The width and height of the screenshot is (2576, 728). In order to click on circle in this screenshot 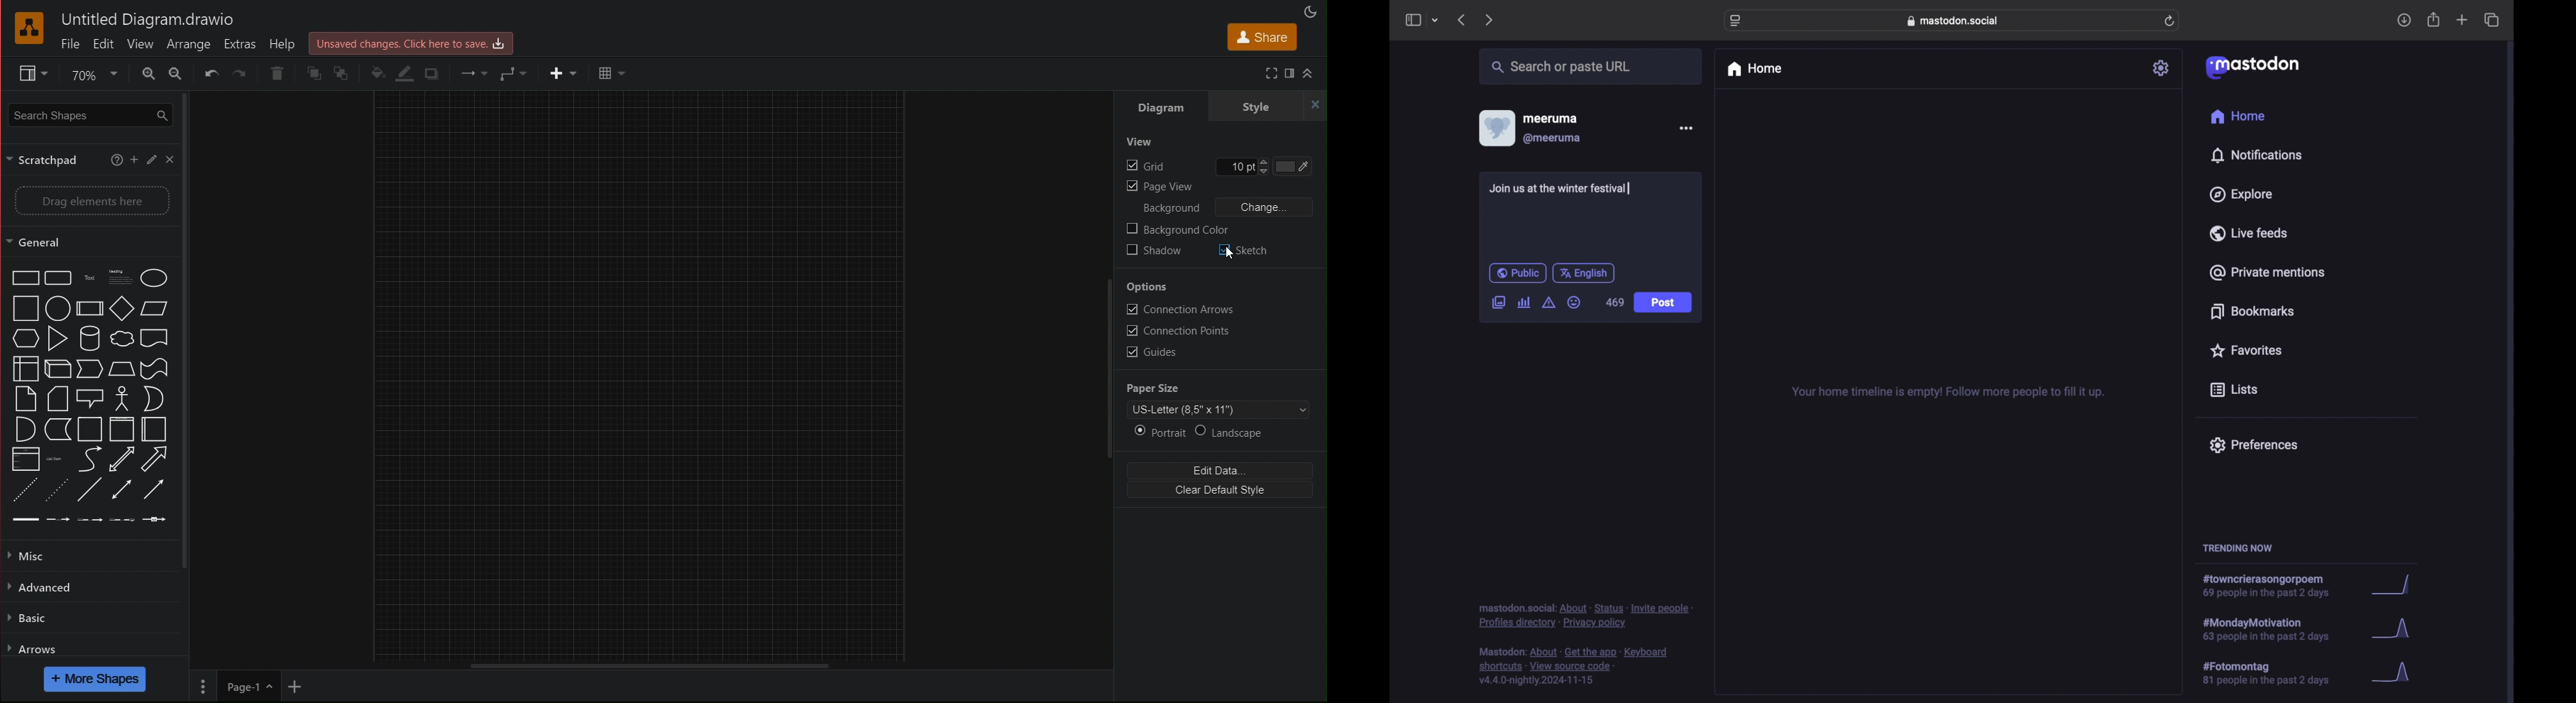, I will do `click(58, 308)`.